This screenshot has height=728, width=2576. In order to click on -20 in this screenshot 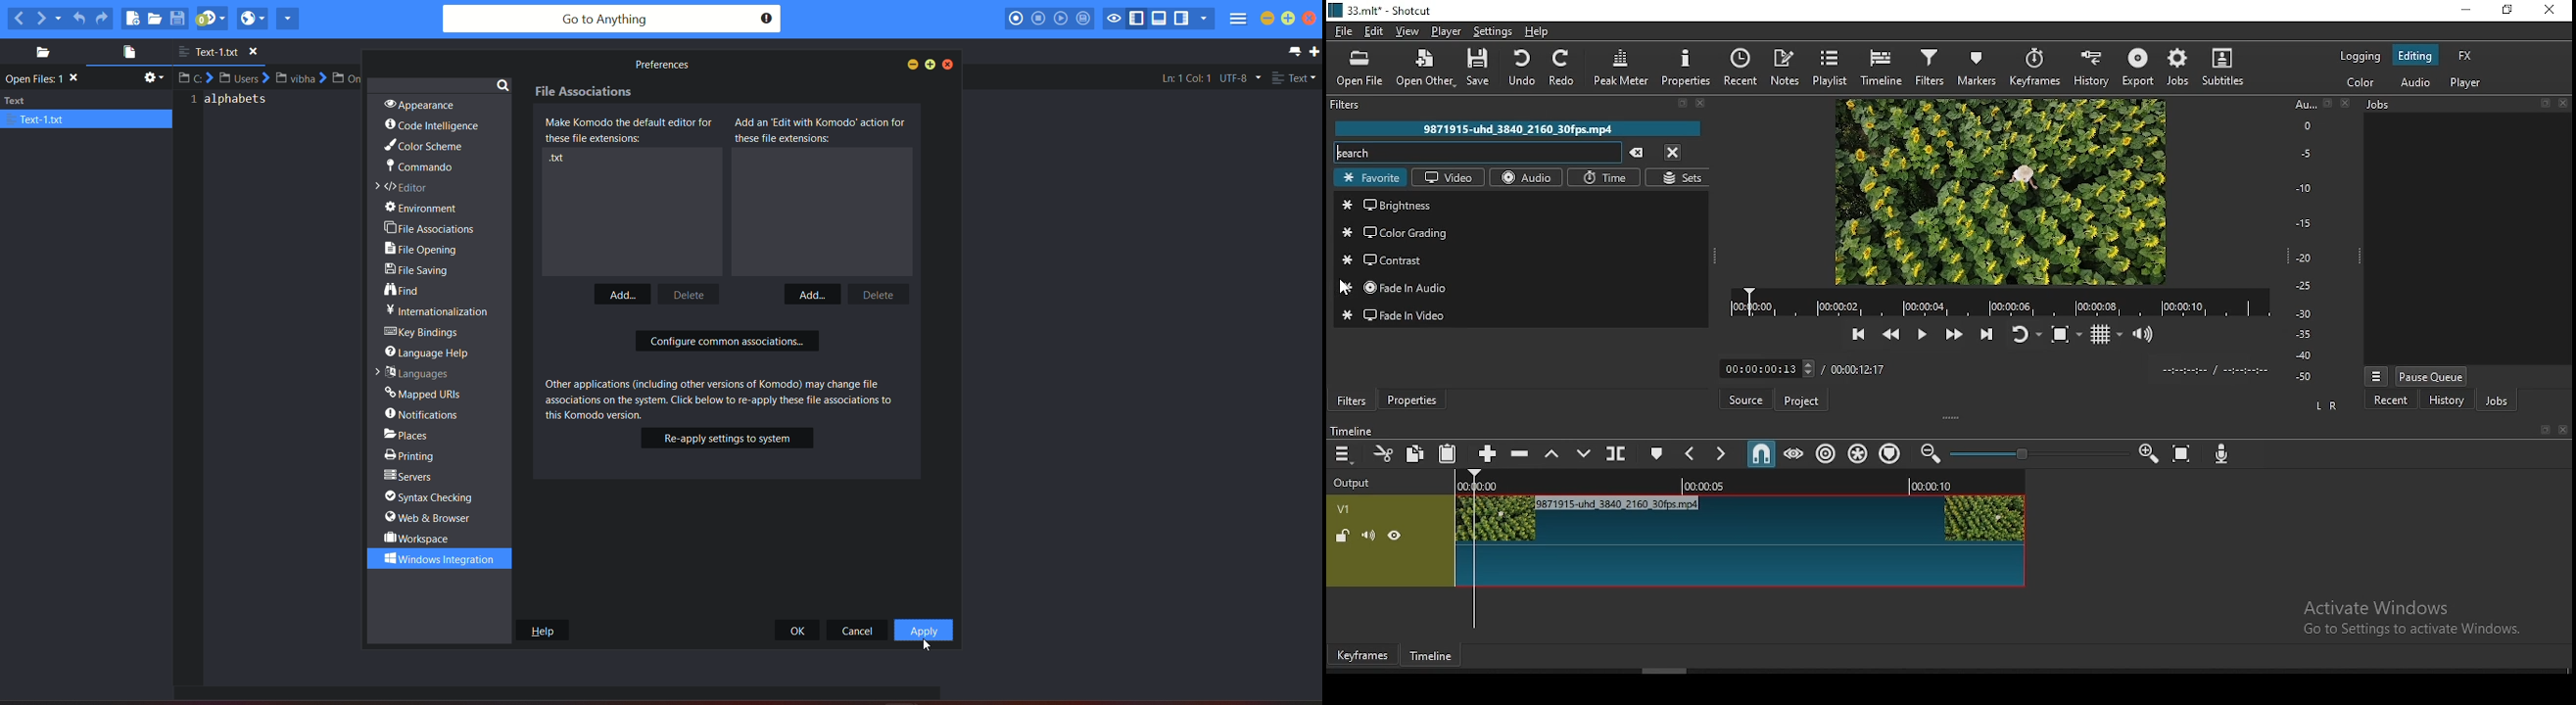, I will do `click(2305, 256)`.